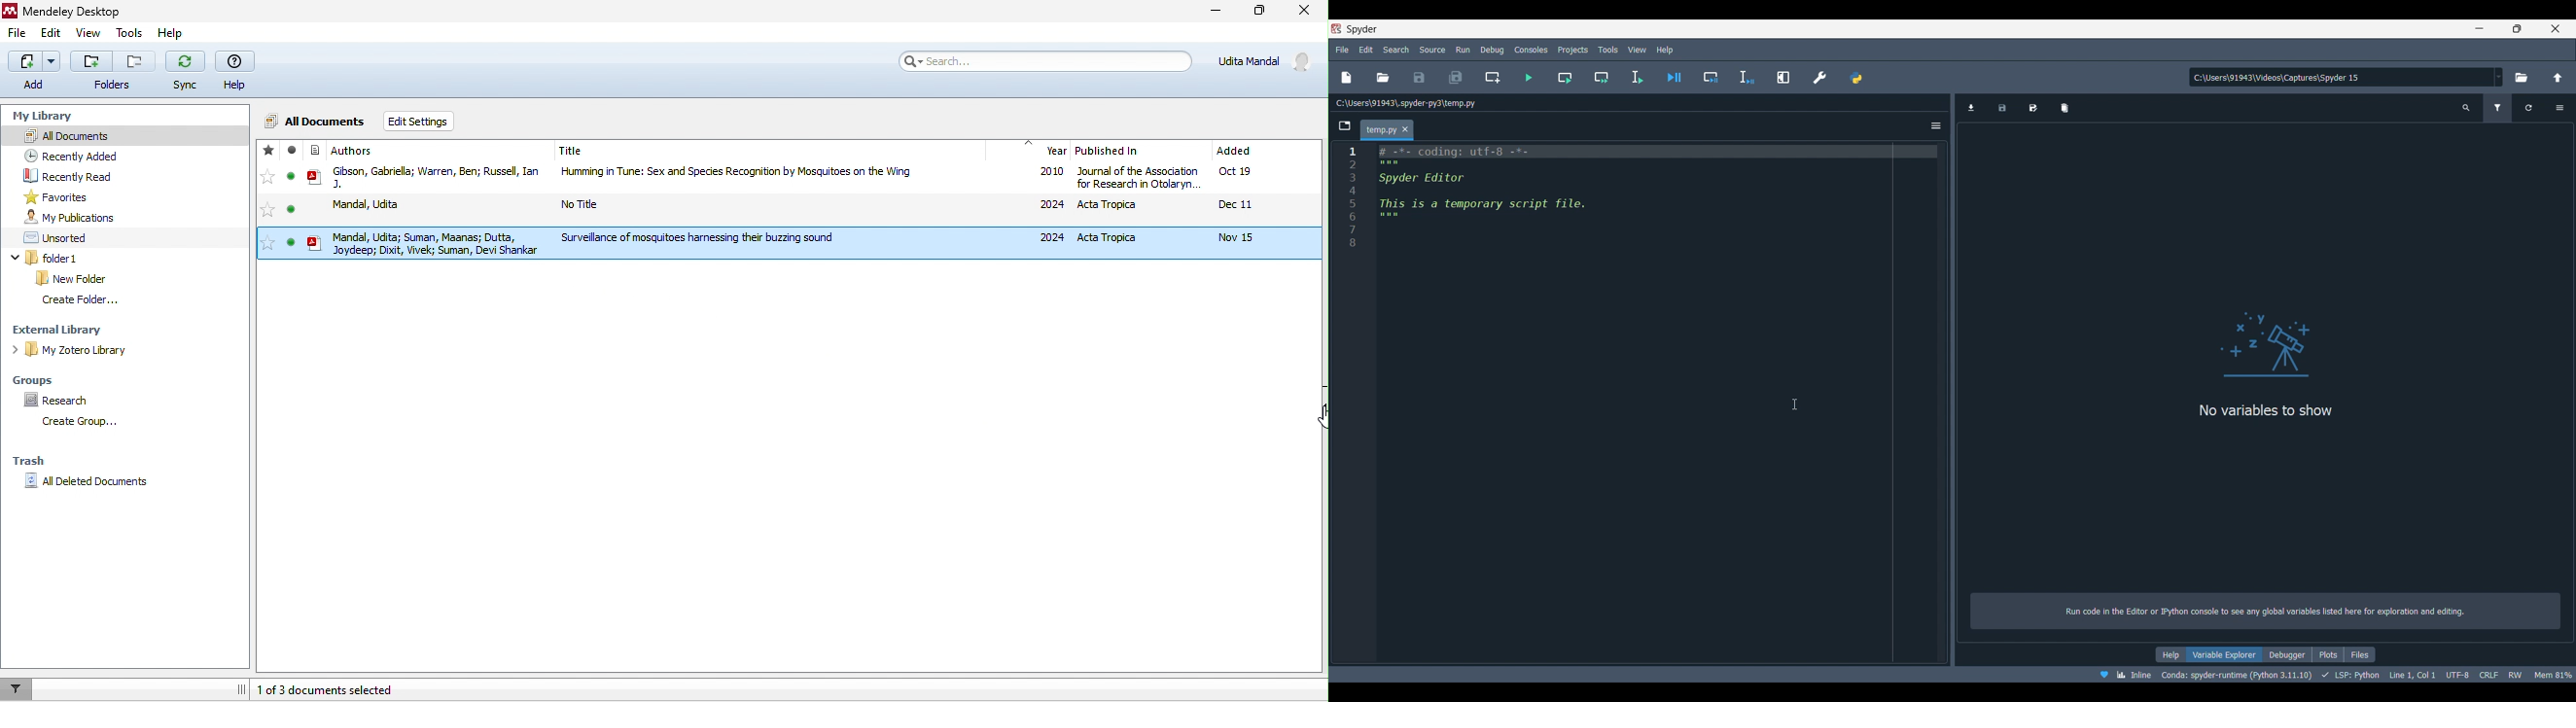 The height and width of the screenshot is (728, 2576). What do you see at coordinates (1346, 77) in the screenshot?
I see `New file` at bounding box center [1346, 77].